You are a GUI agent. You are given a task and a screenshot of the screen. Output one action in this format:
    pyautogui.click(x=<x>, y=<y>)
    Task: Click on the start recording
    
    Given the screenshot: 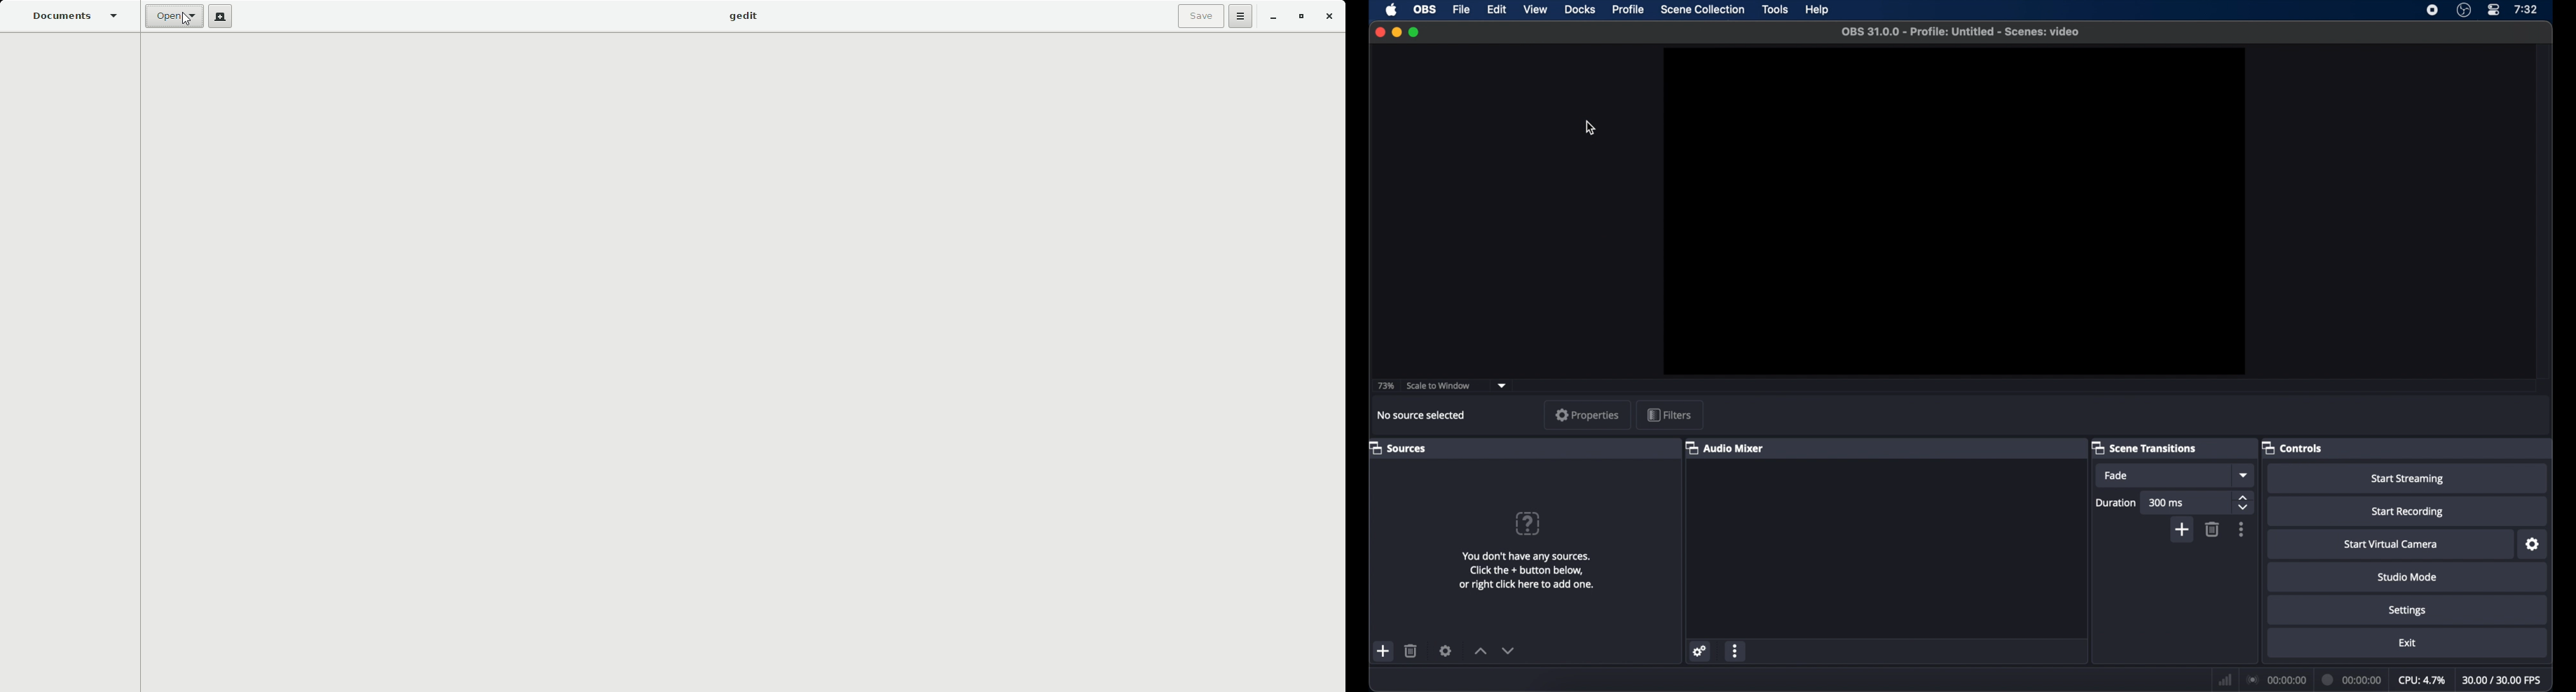 What is the action you would take?
    pyautogui.click(x=2408, y=512)
    